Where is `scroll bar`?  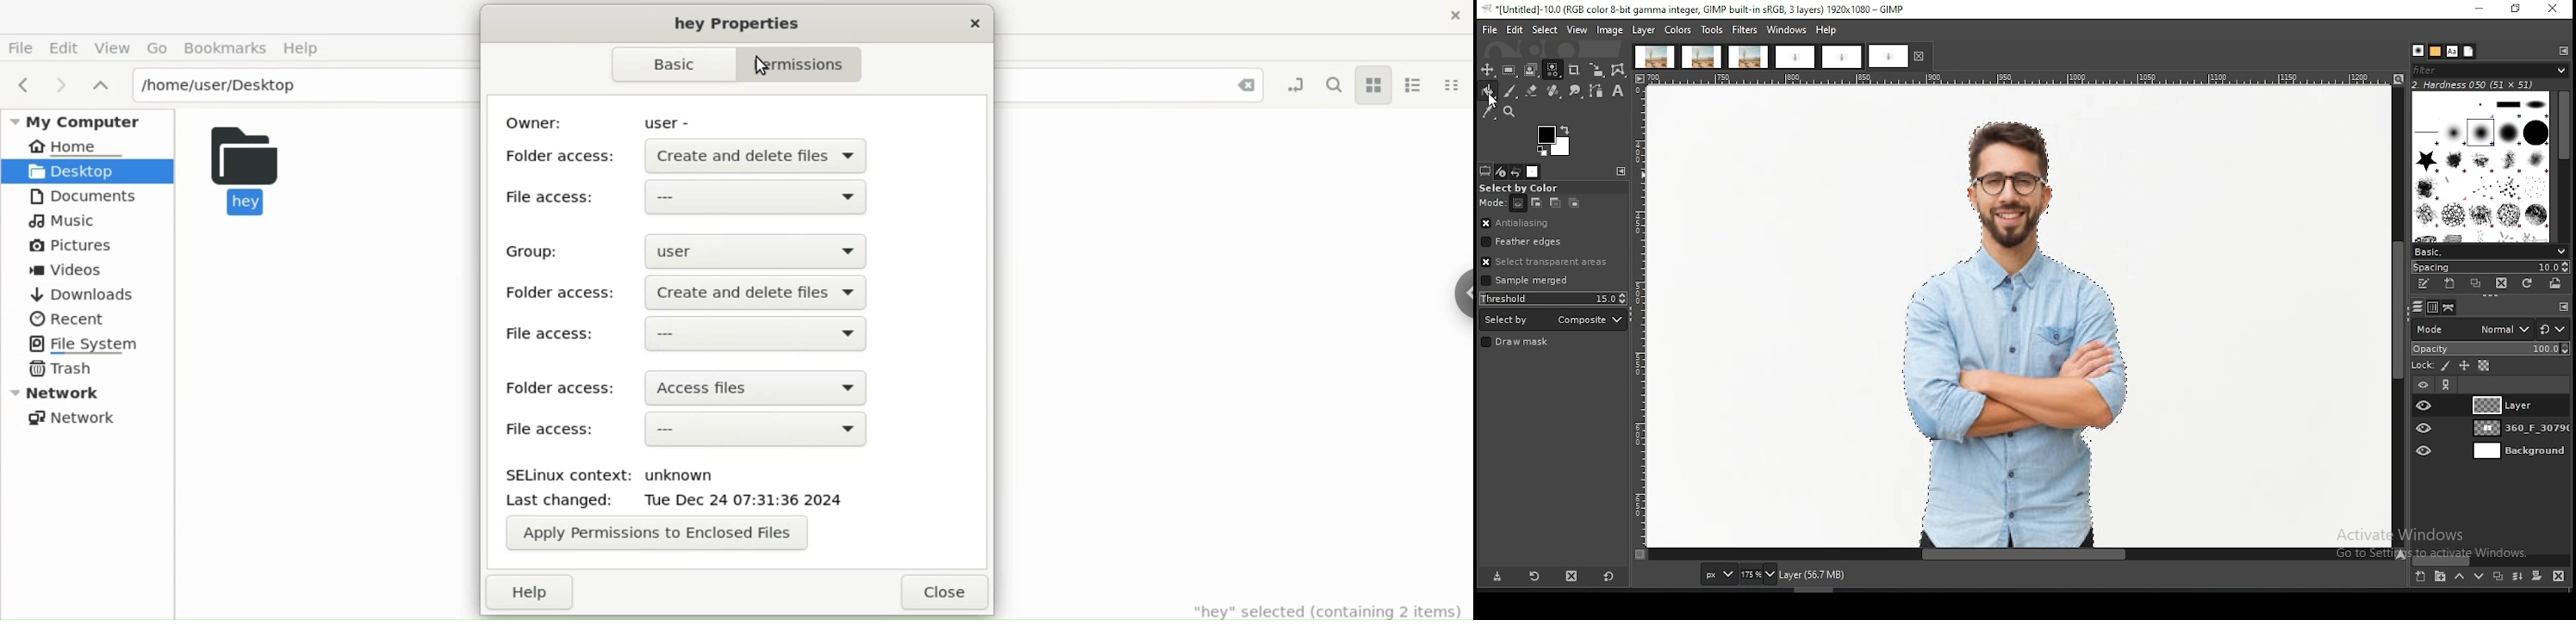
scroll bar is located at coordinates (2398, 317).